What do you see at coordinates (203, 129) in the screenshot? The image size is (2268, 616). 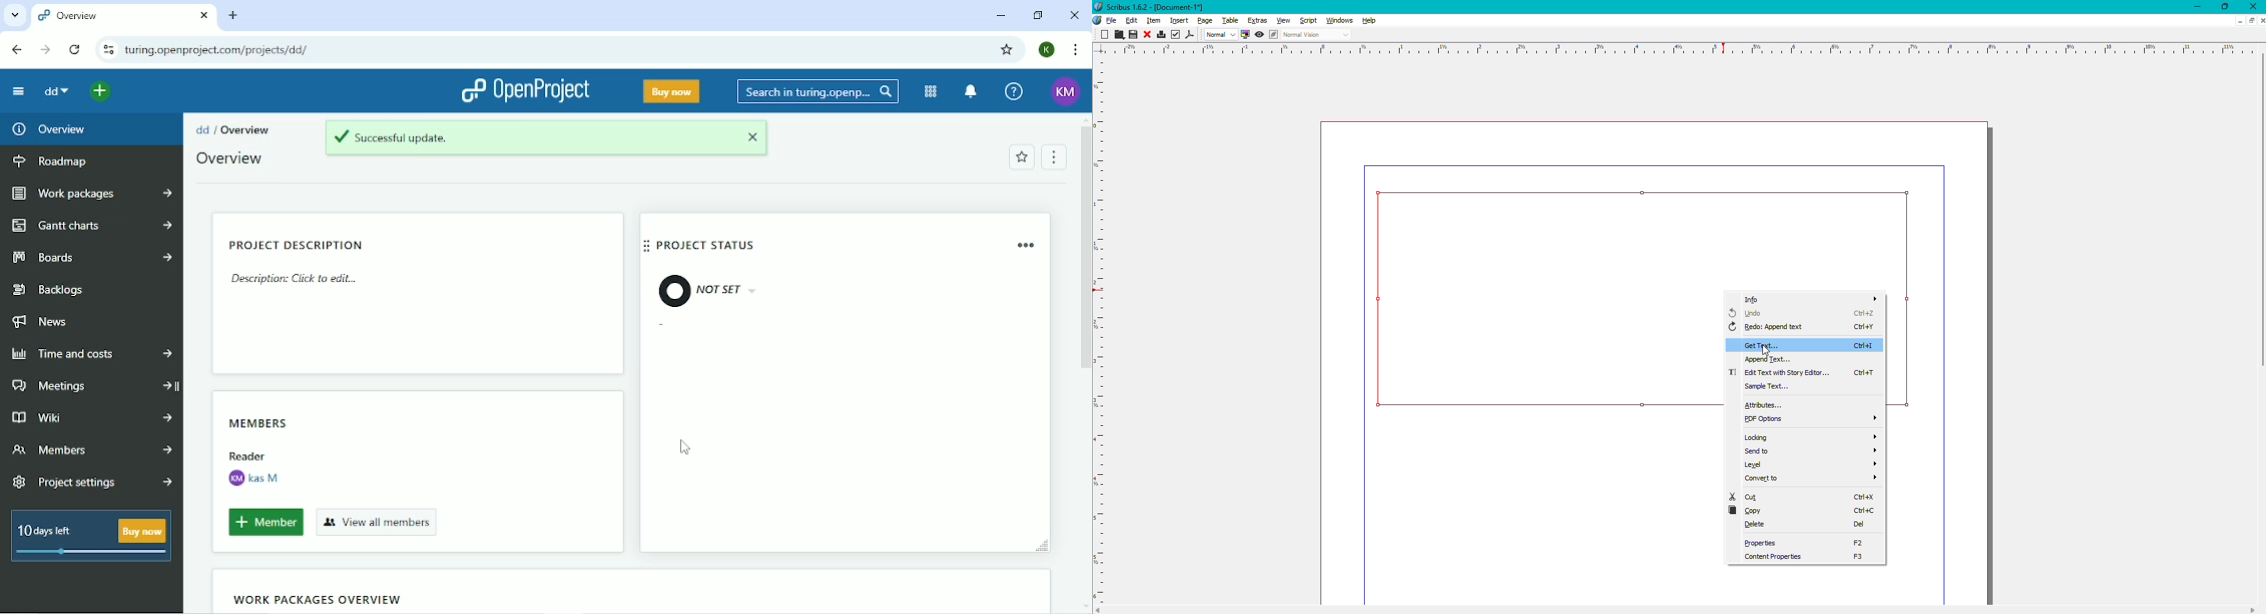 I see `dd` at bounding box center [203, 129].